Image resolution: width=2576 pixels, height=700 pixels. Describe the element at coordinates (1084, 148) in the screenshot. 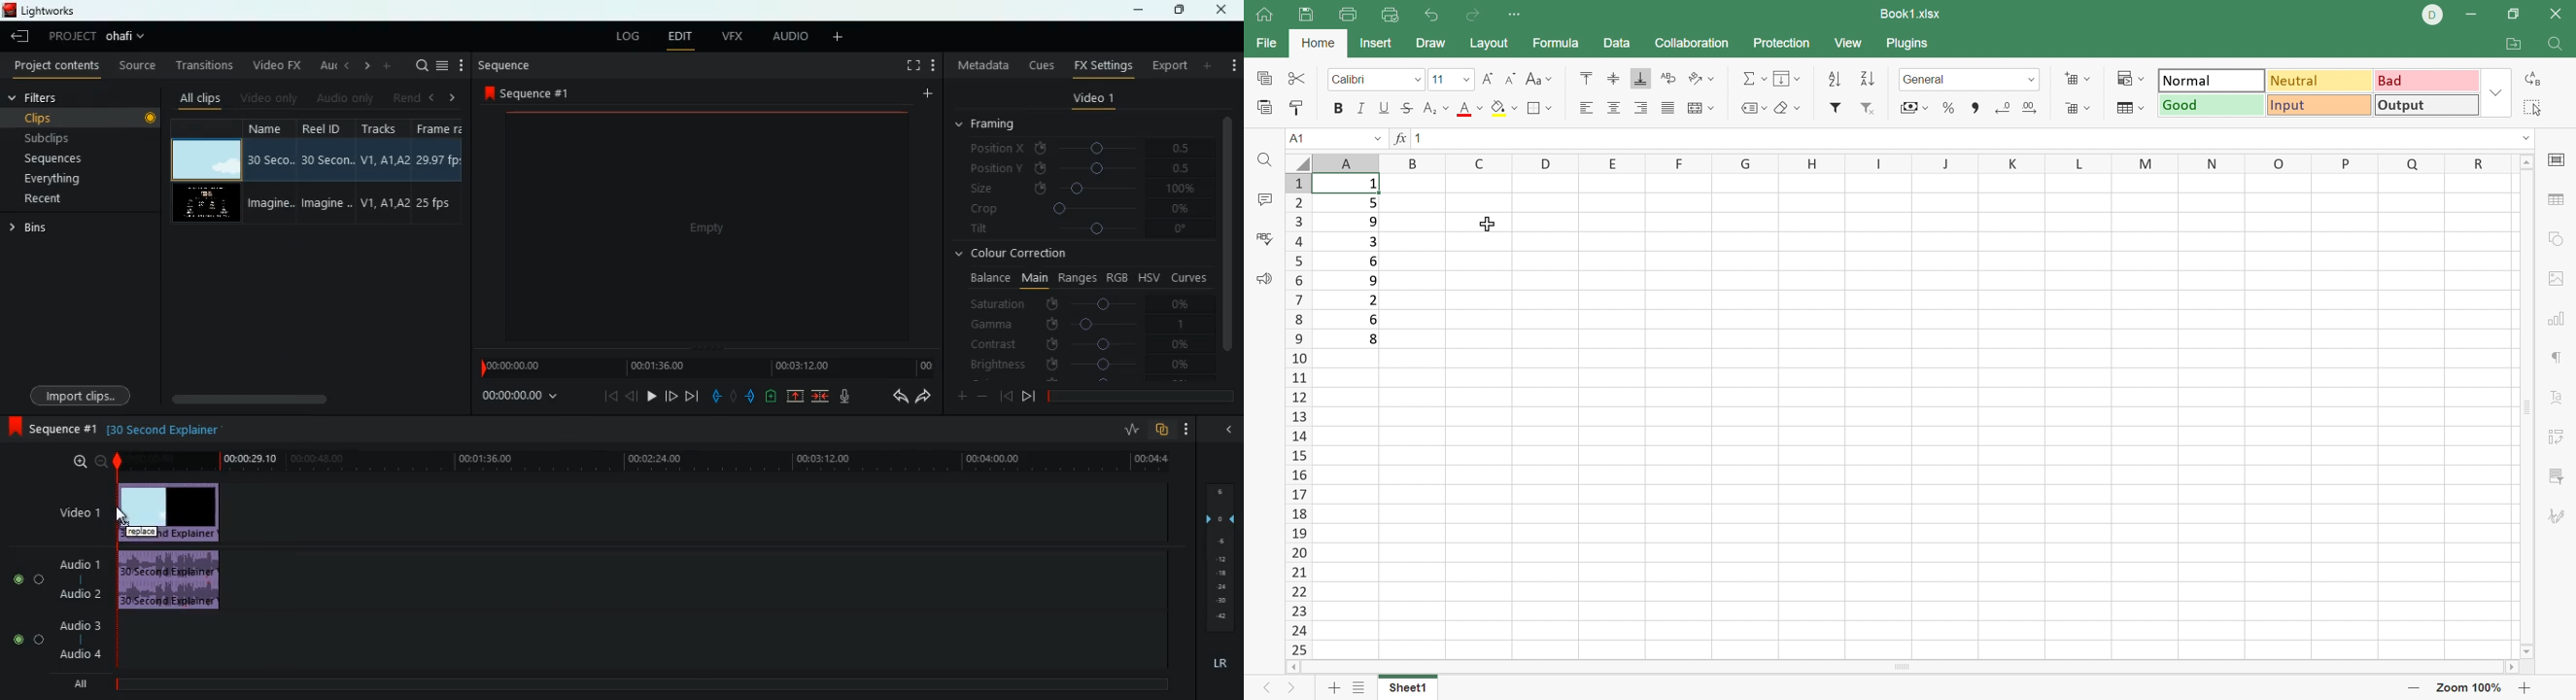

I see `position x` at that location.